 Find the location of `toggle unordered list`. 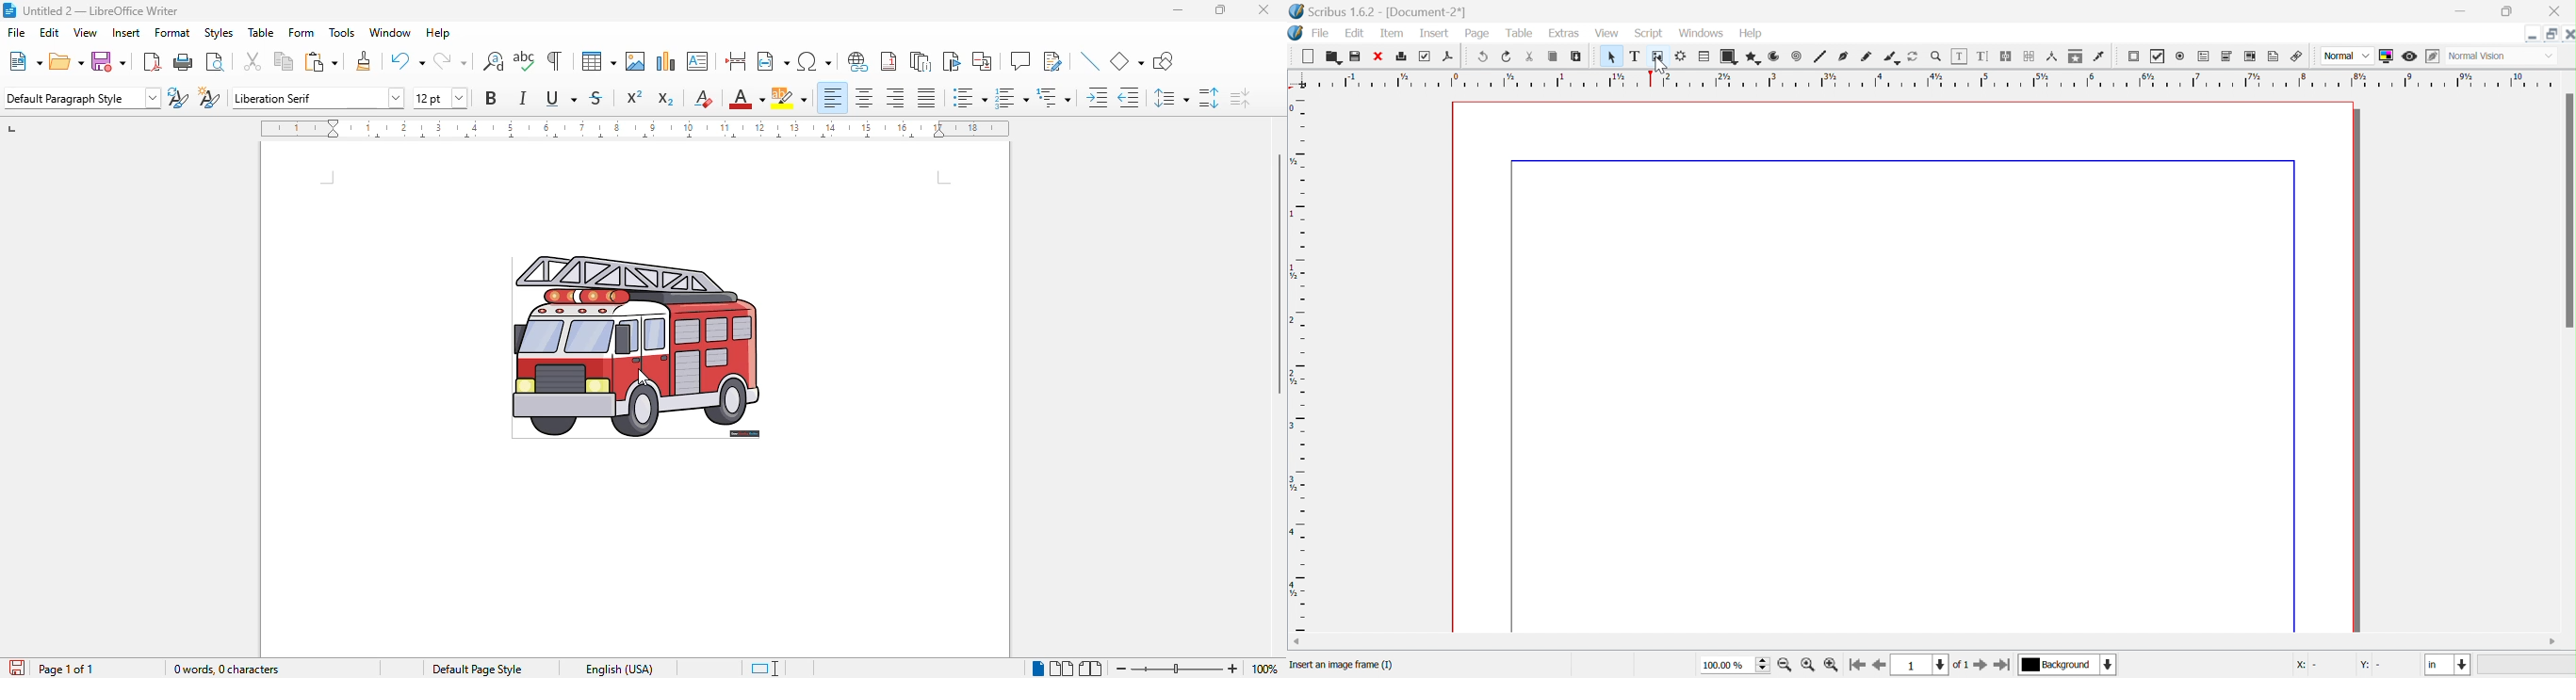

toggle unordered list is located at coordinates (969, 98).